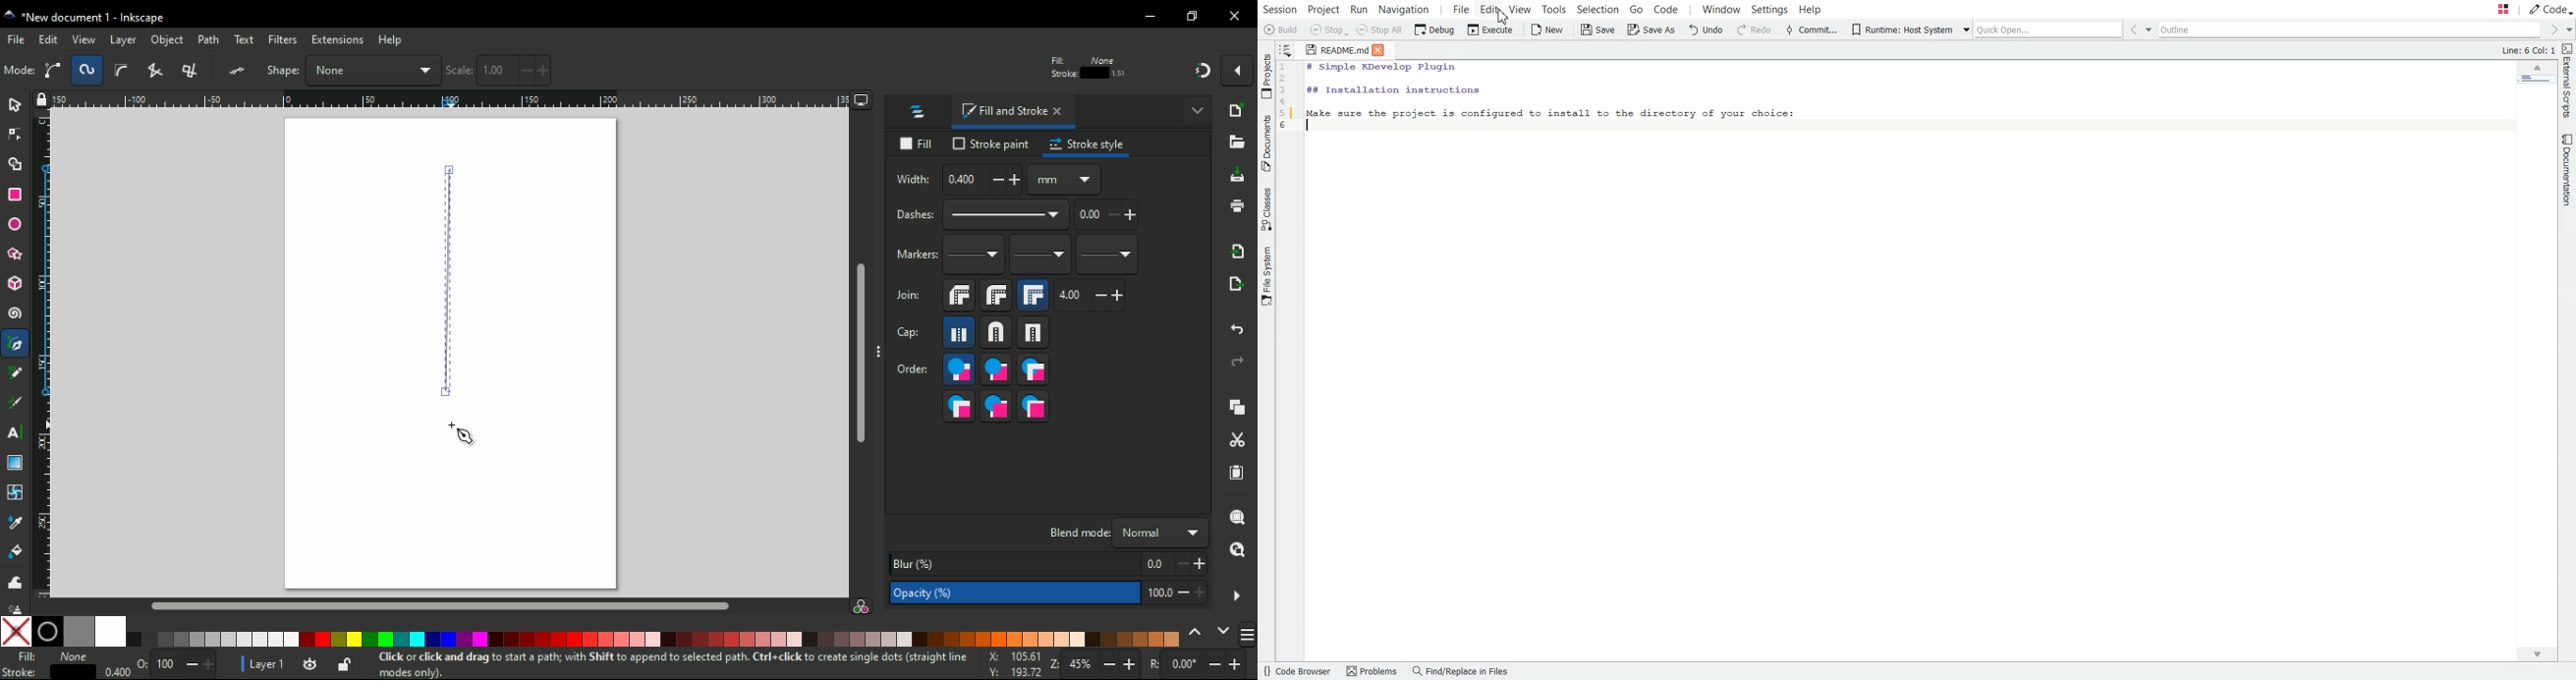  I want to click on measuring units, so click(1064, 179).